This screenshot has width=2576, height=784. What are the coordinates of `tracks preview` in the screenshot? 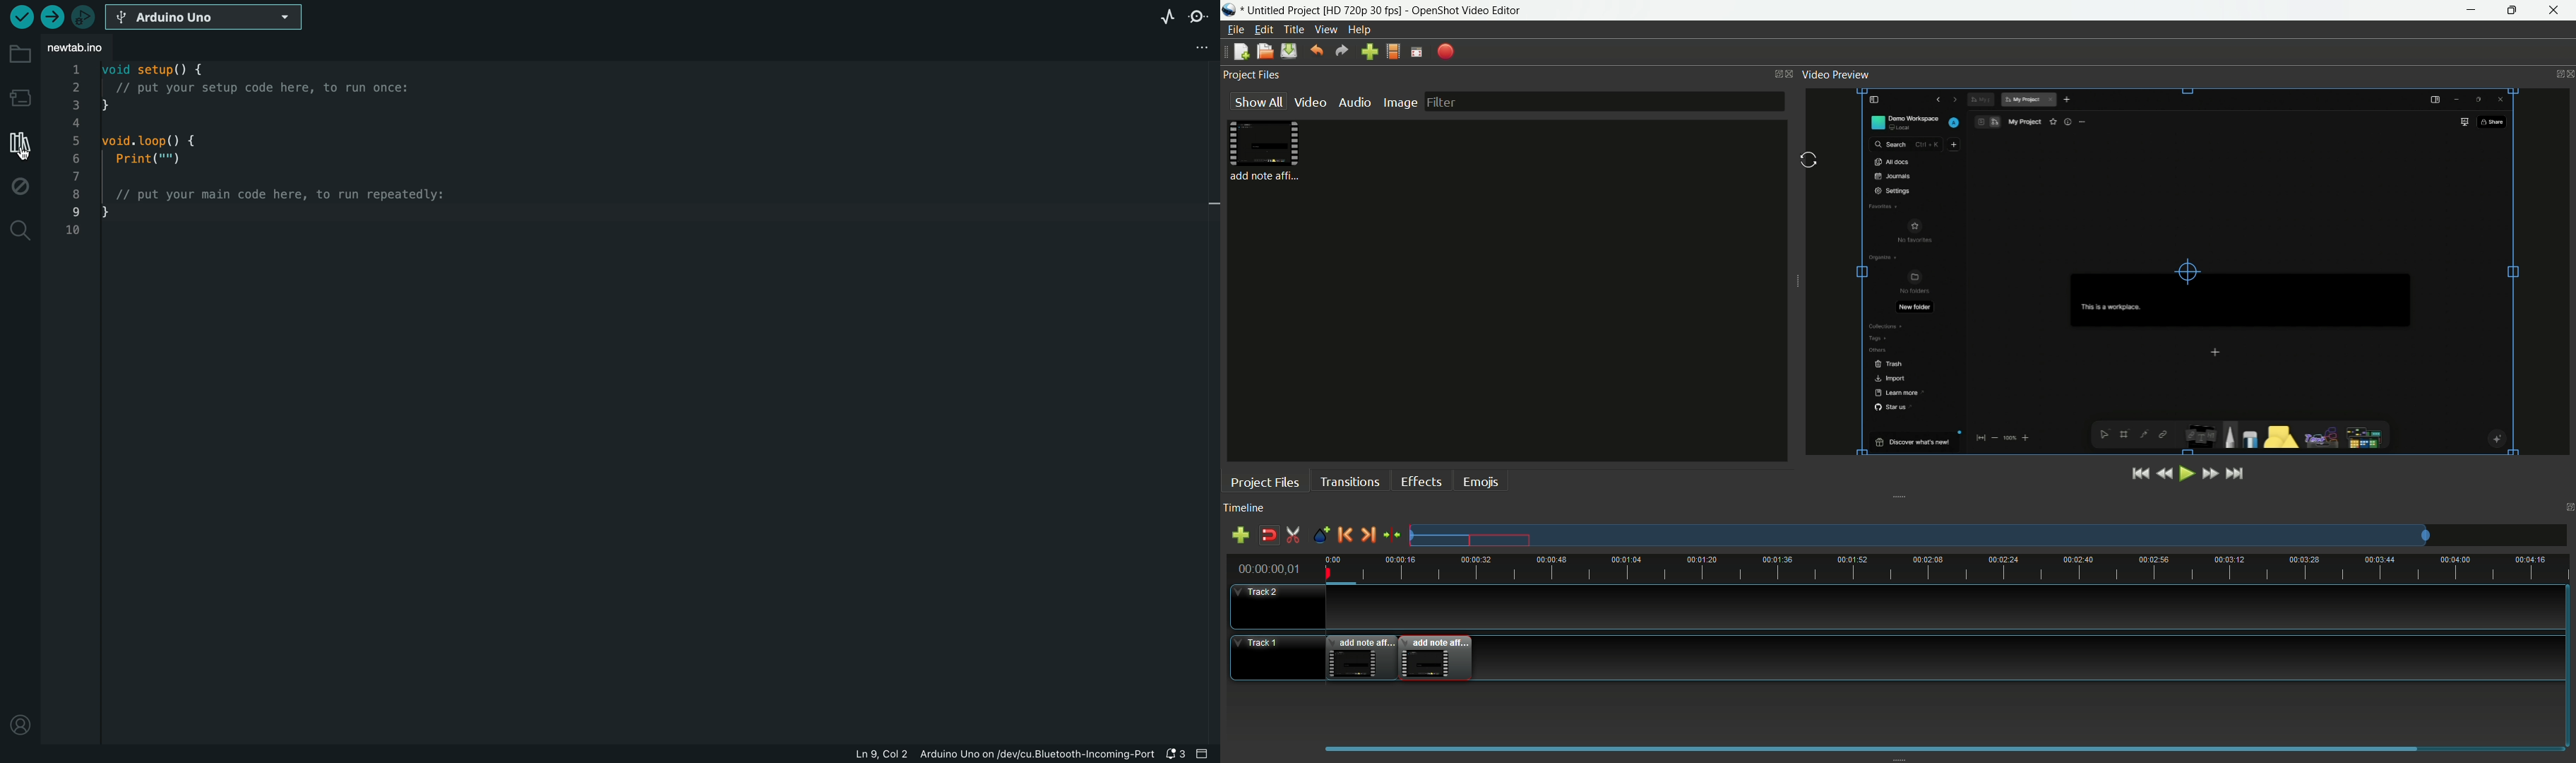 It's located at (1919, 536).